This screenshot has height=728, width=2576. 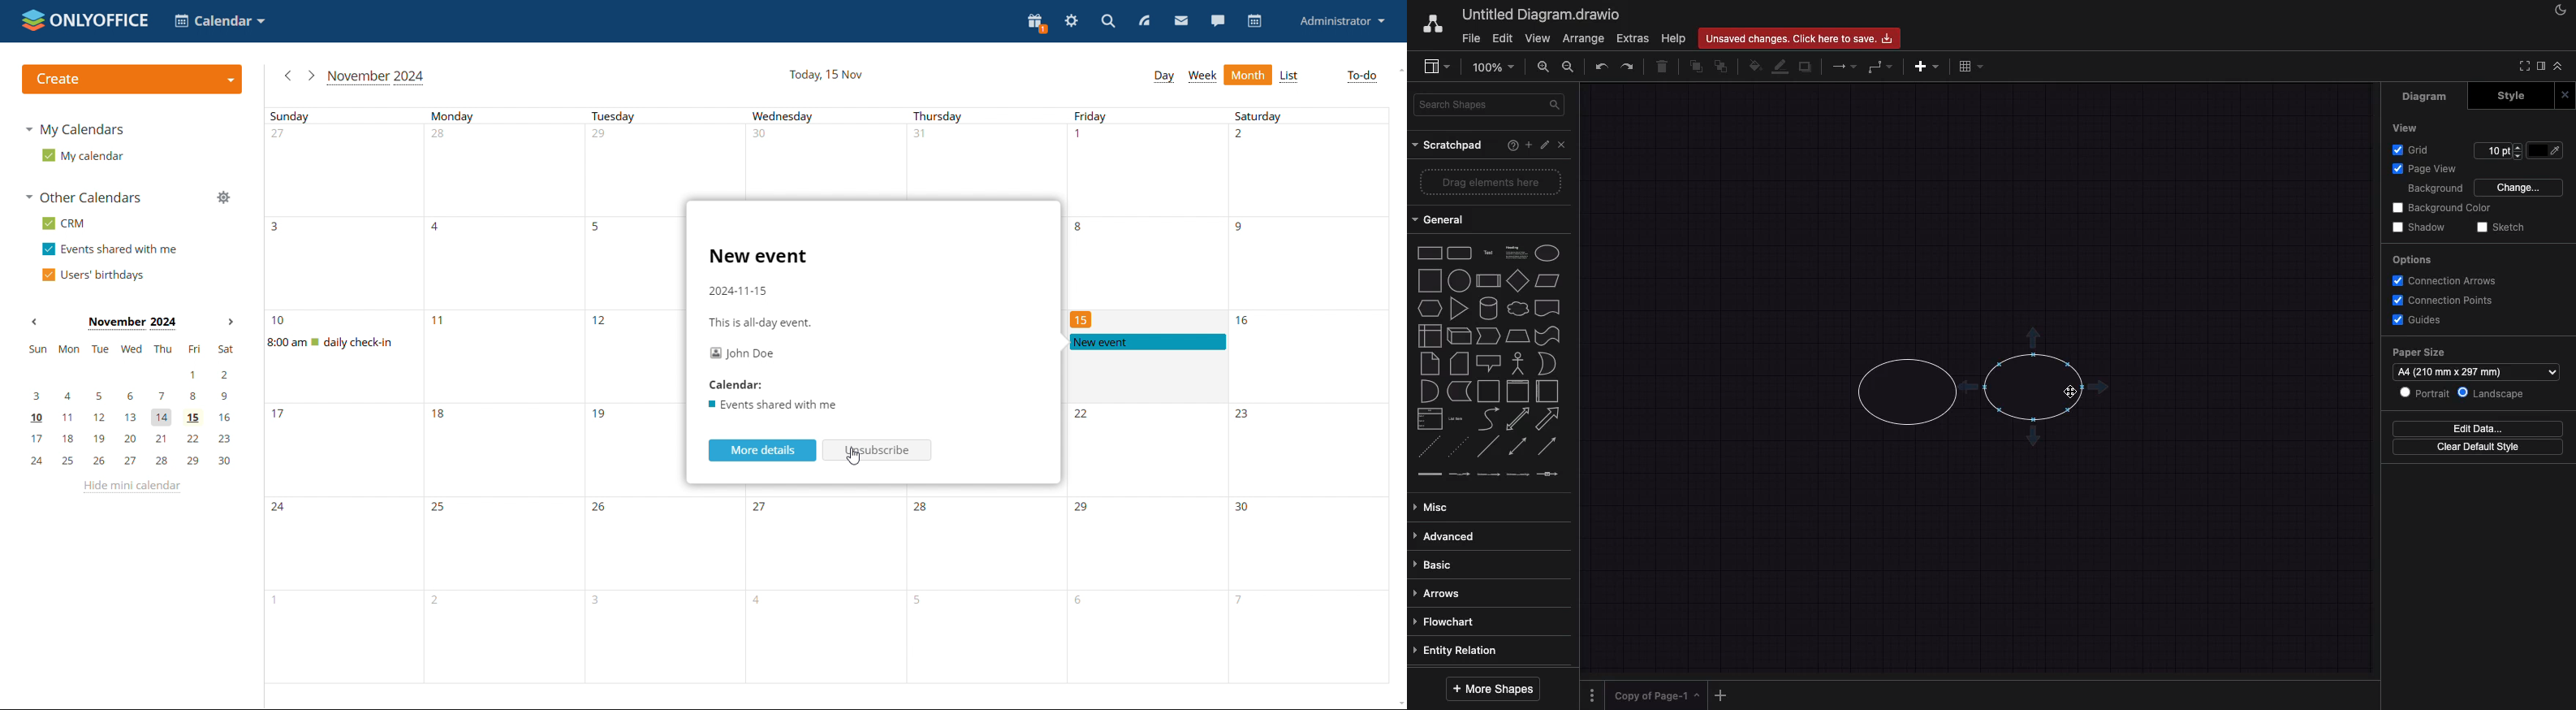 I want to click on internal storage, so click(x=1430, y=335).